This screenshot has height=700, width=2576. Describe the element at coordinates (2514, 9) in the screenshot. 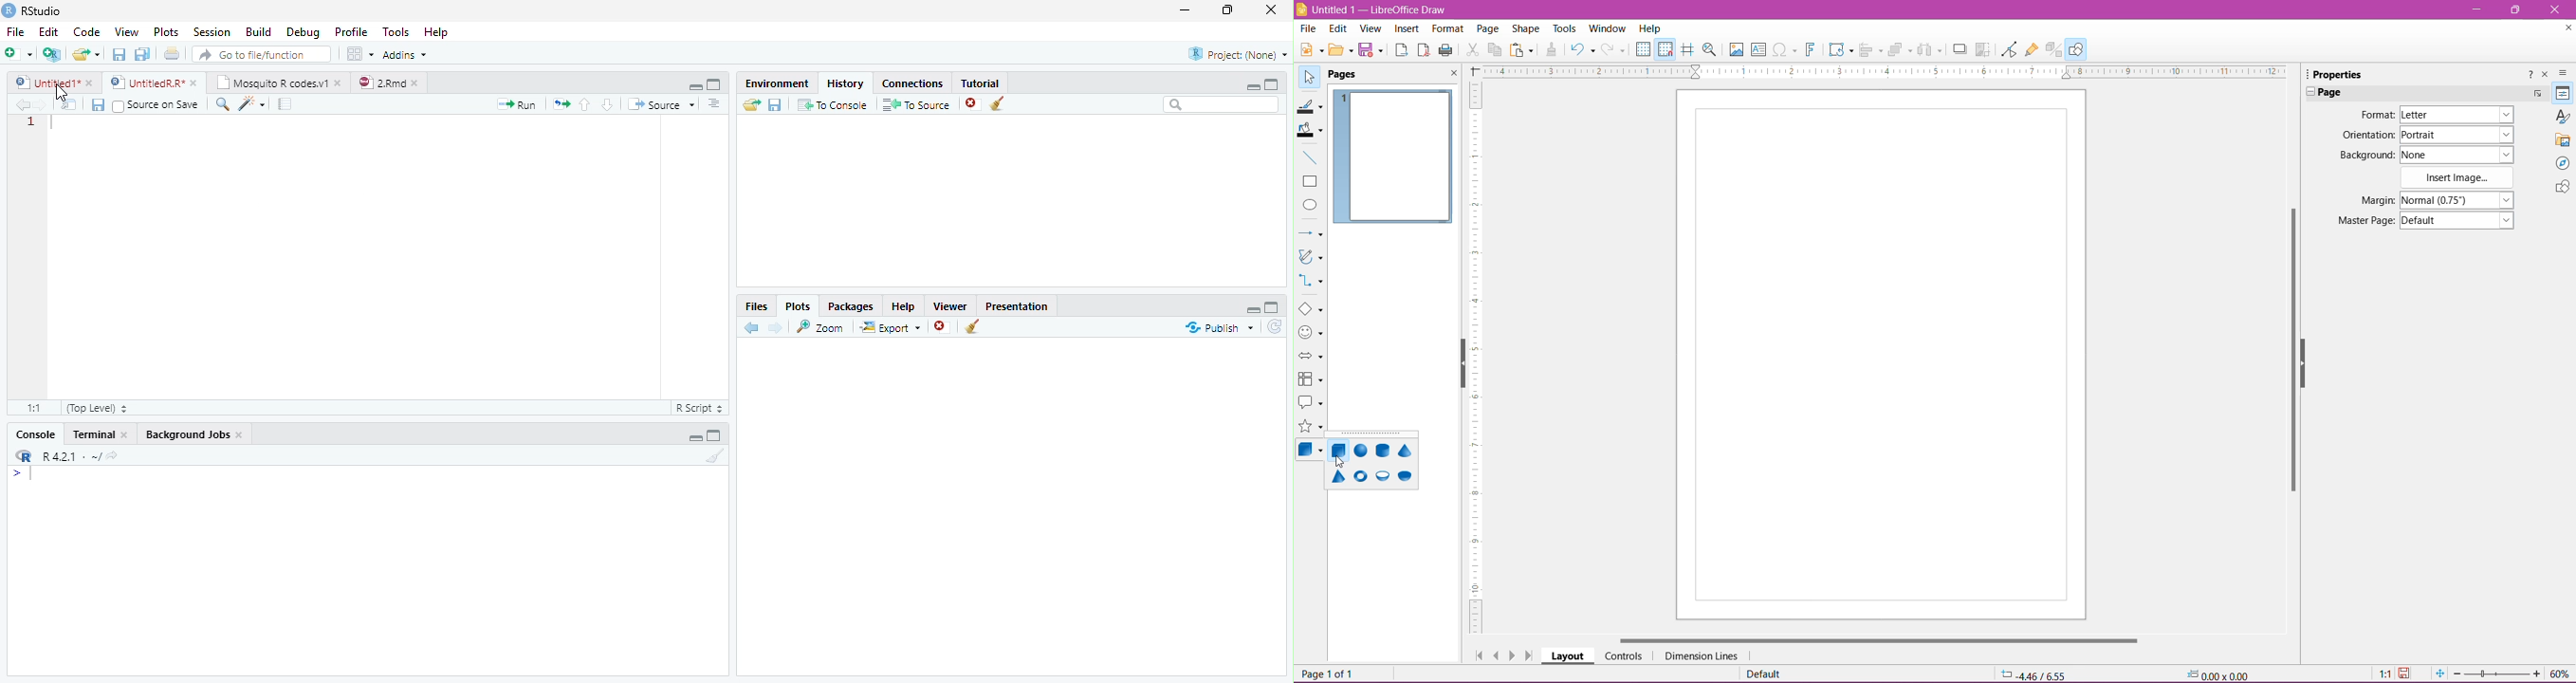

I see `Restore Down` at that location.